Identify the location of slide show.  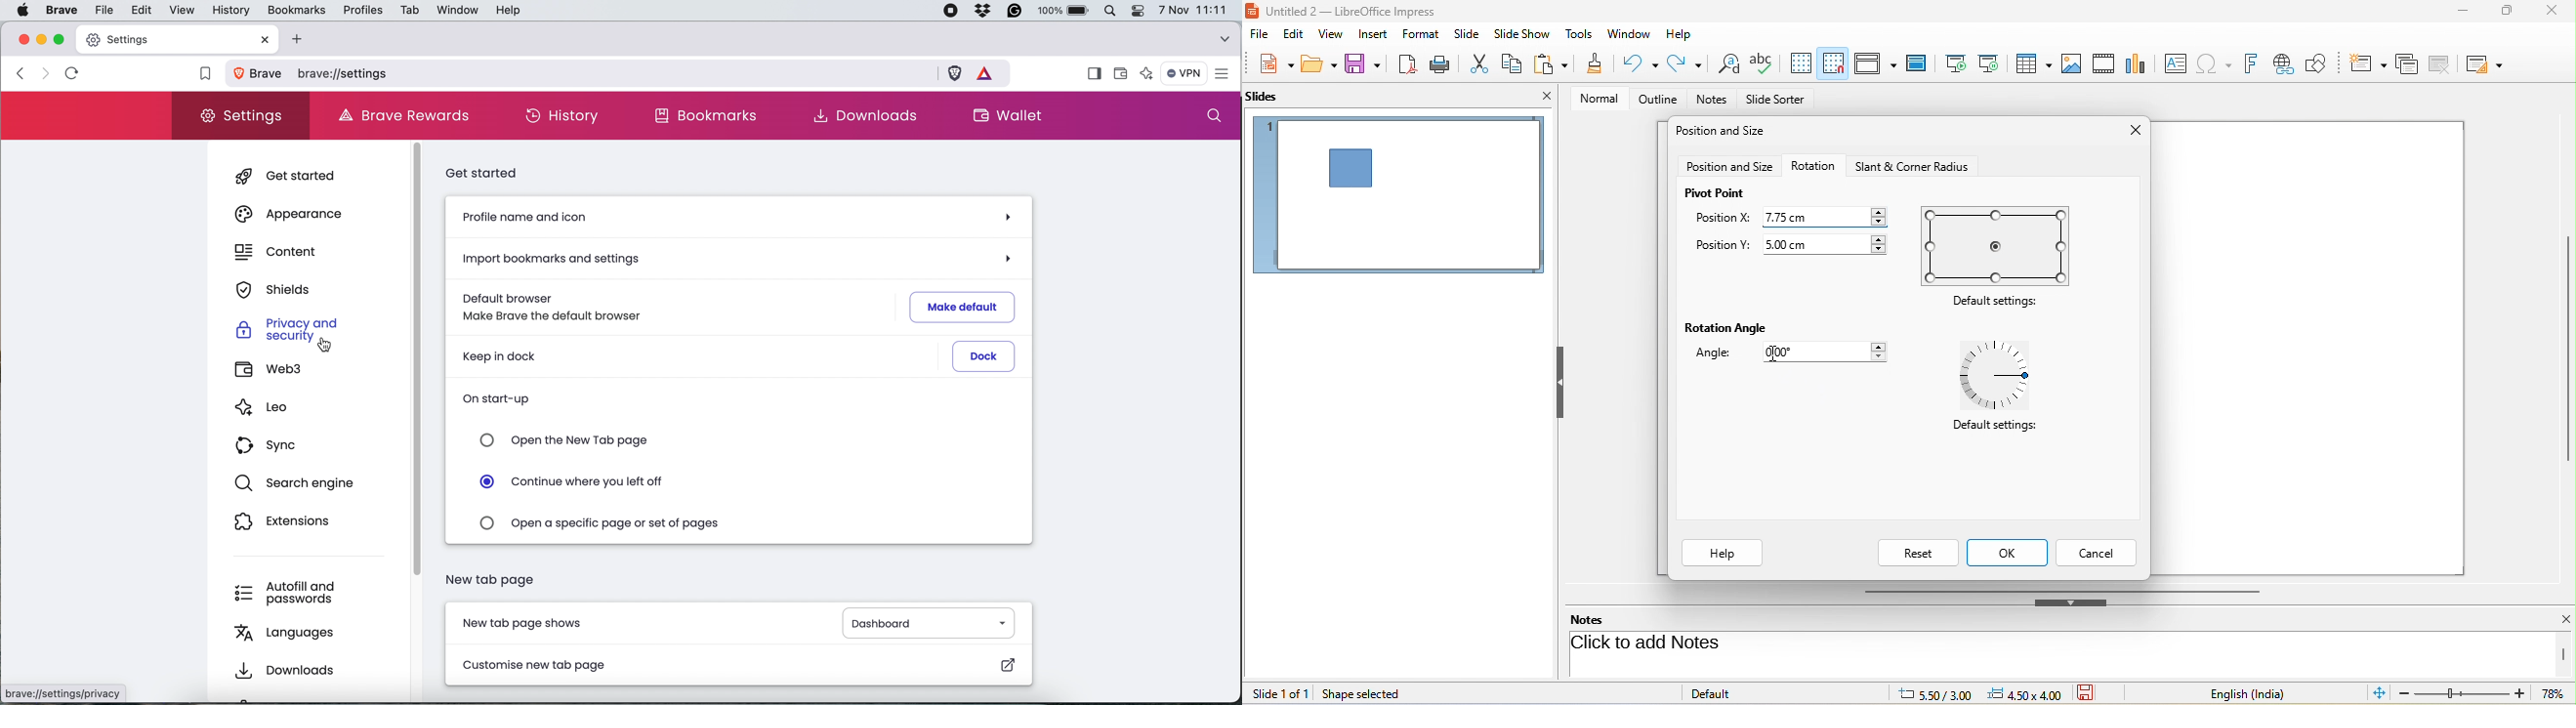
(1525, 34).